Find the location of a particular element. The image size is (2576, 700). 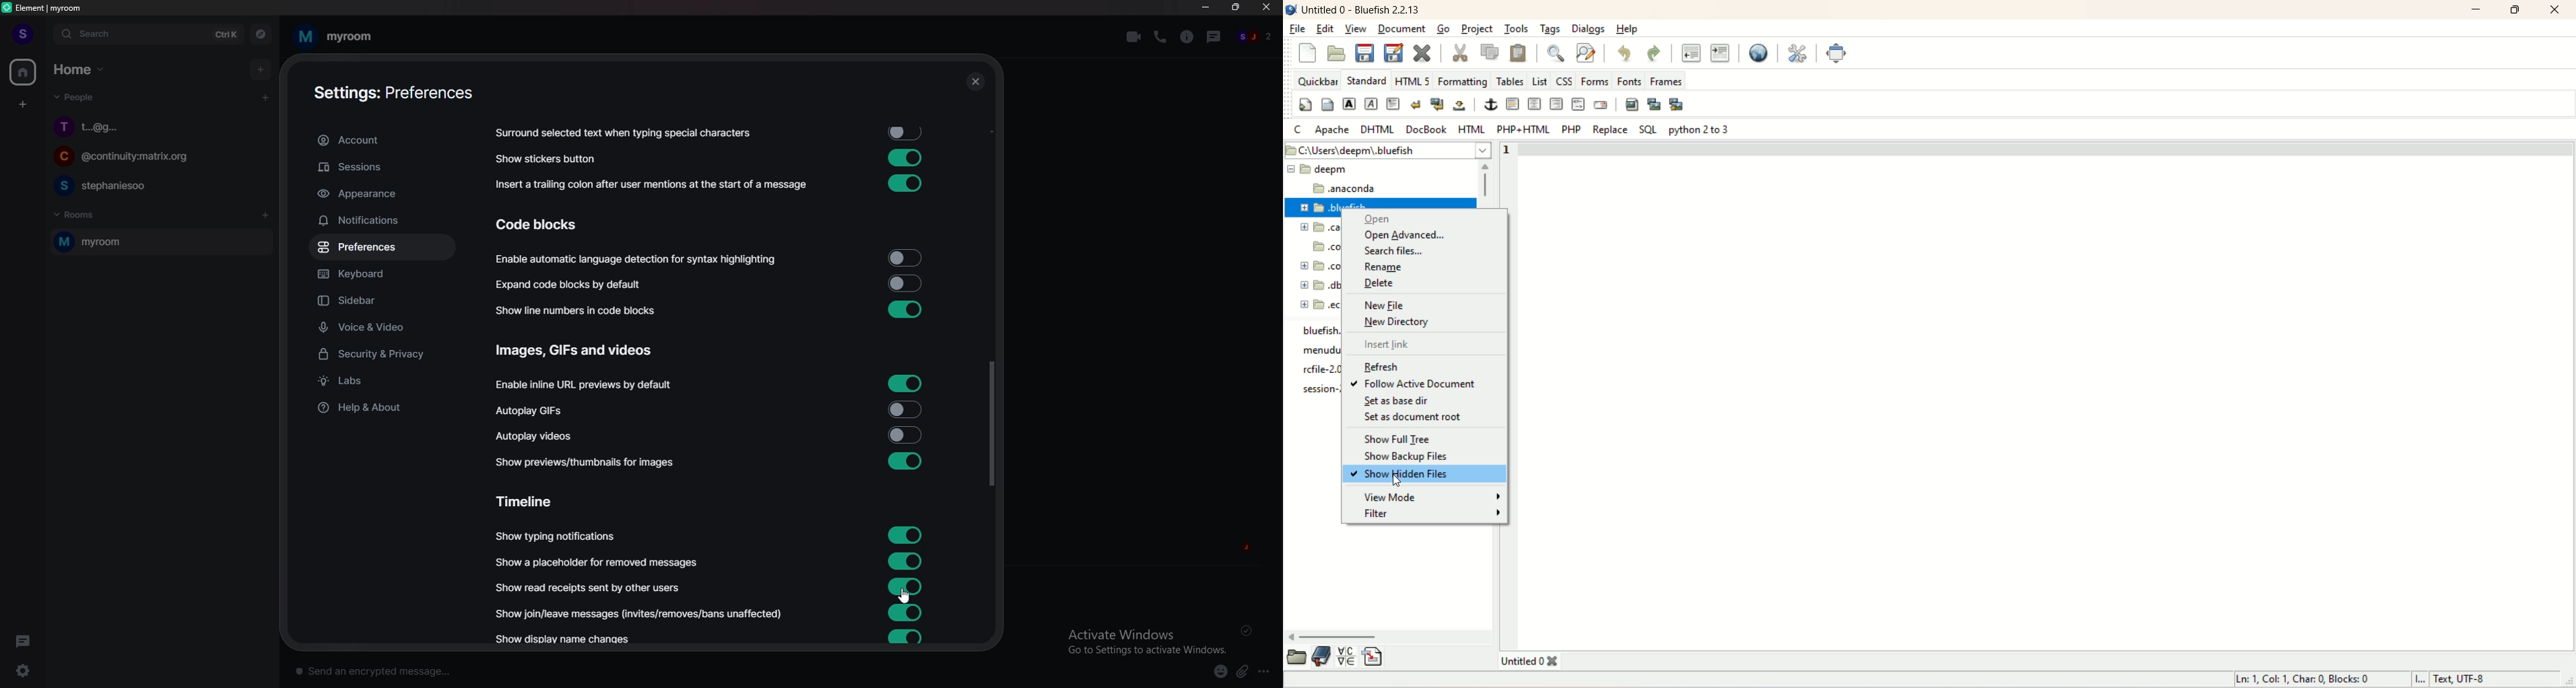

minimize is located at coordinates (2476, 9).